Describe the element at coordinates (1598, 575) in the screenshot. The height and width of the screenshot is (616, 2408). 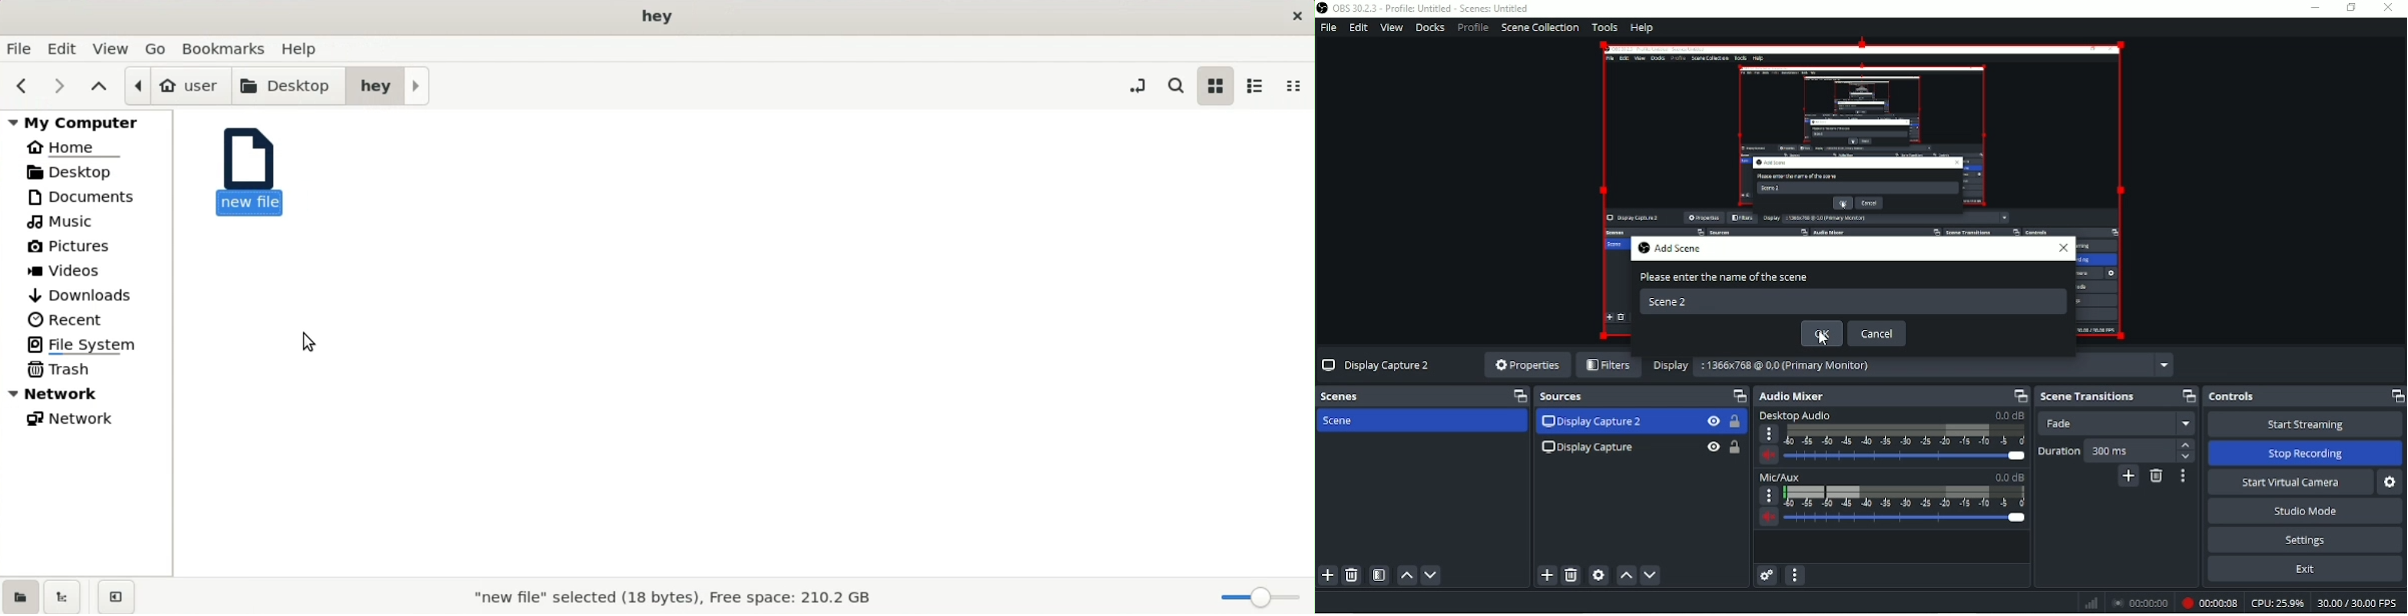
I see `Open source properties` at that location.